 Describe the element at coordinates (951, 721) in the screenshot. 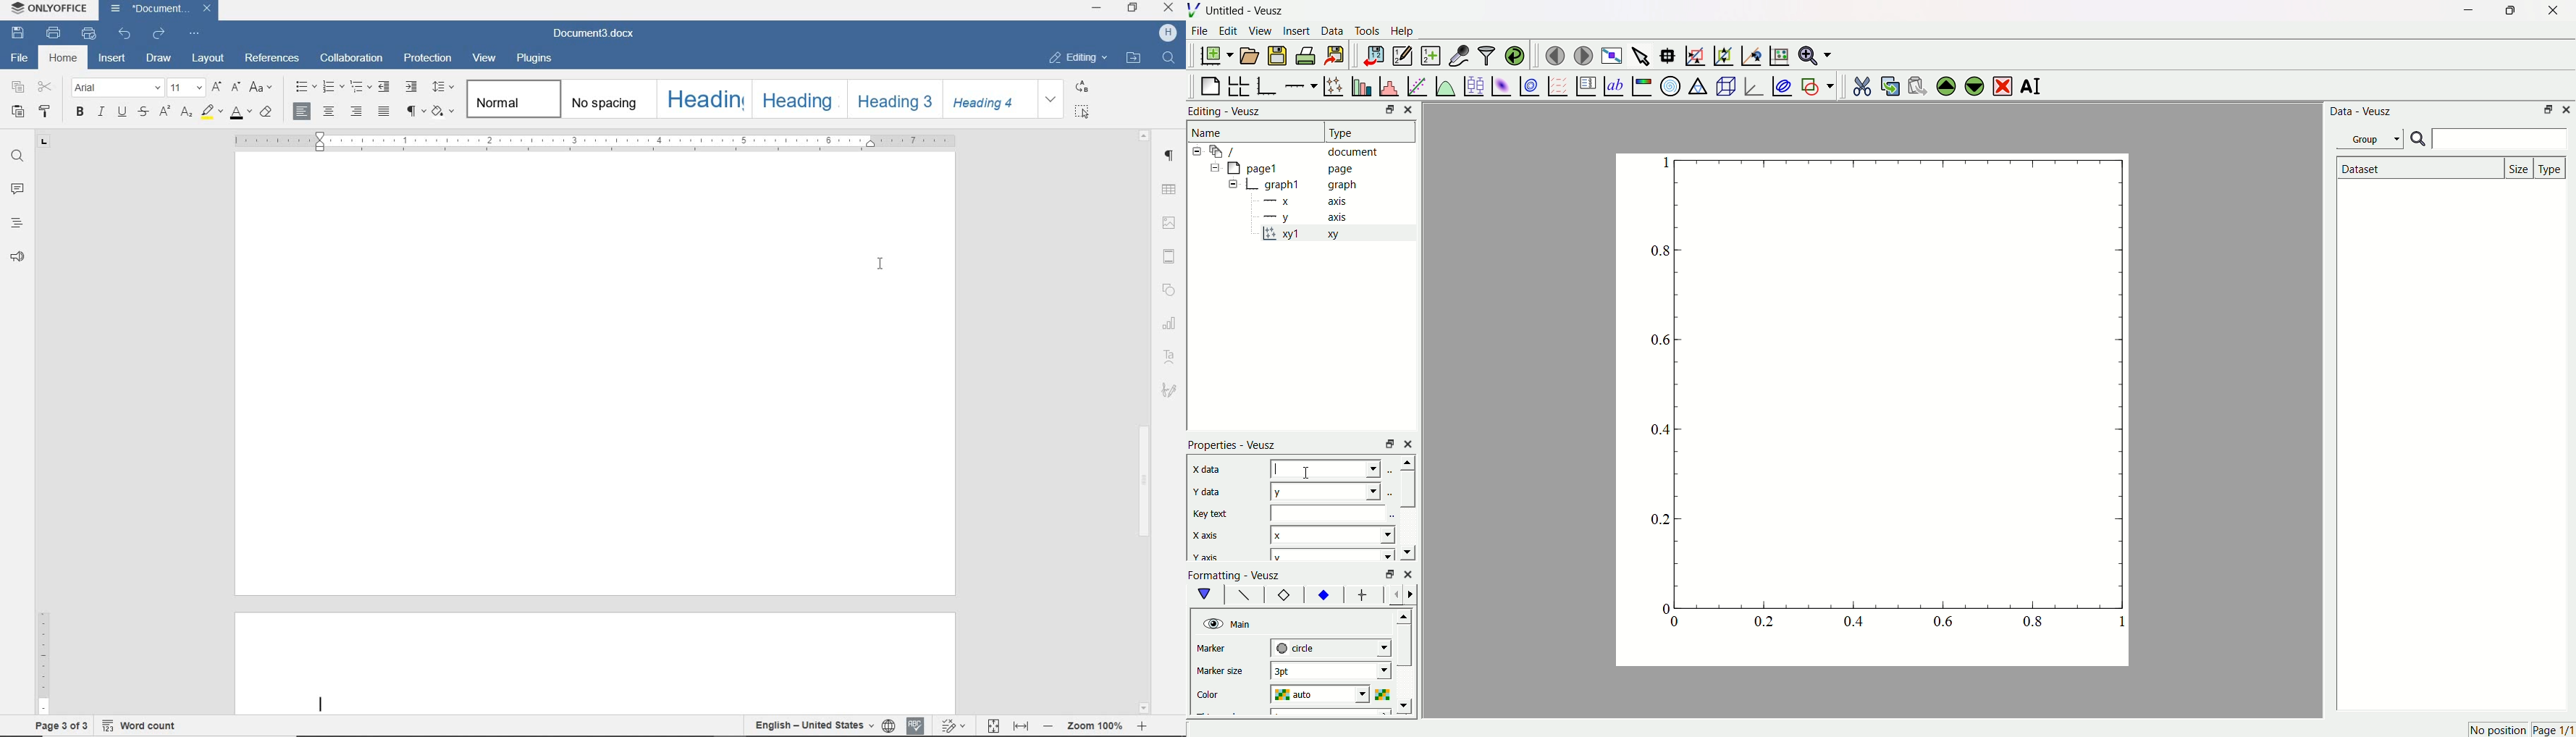

I see `Track changes` at that location.